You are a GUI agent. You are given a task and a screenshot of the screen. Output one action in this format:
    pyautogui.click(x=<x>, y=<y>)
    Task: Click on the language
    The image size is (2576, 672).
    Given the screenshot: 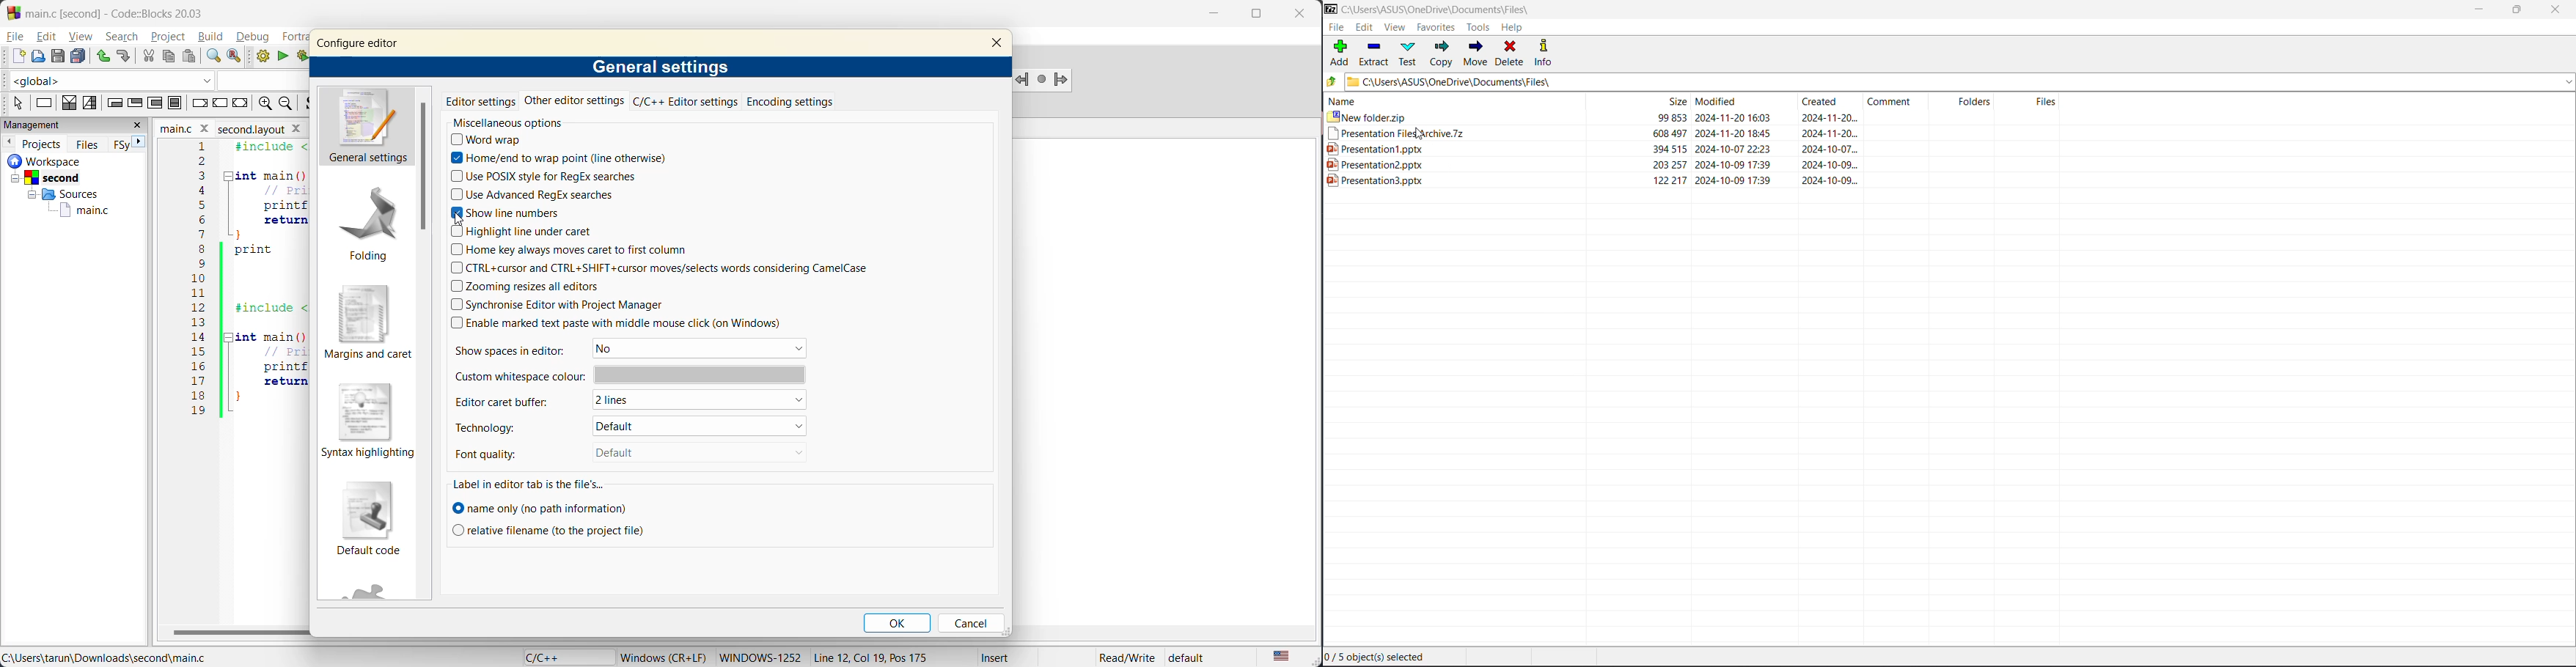 What is the action you would take?
    pyautogui.click(x=561, y=656)
    